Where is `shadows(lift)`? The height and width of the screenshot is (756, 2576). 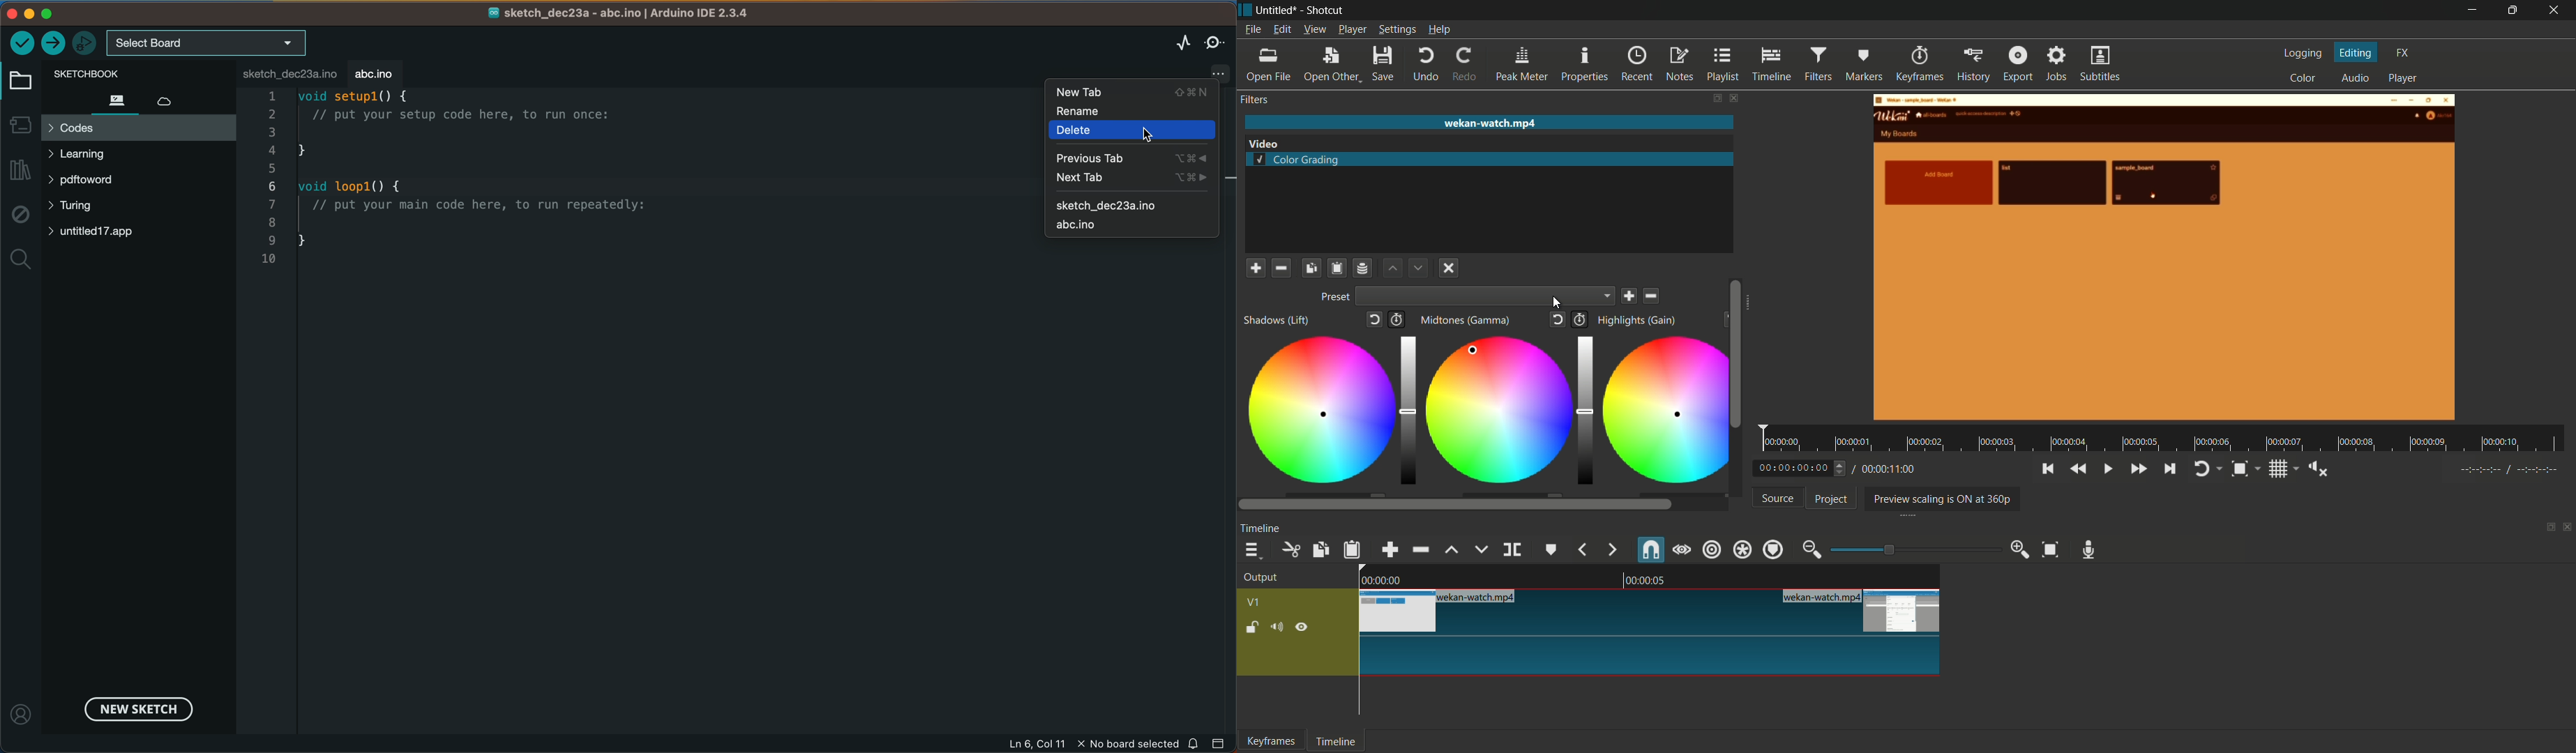
shadows(lift) is located at coordinates (1278, 320).